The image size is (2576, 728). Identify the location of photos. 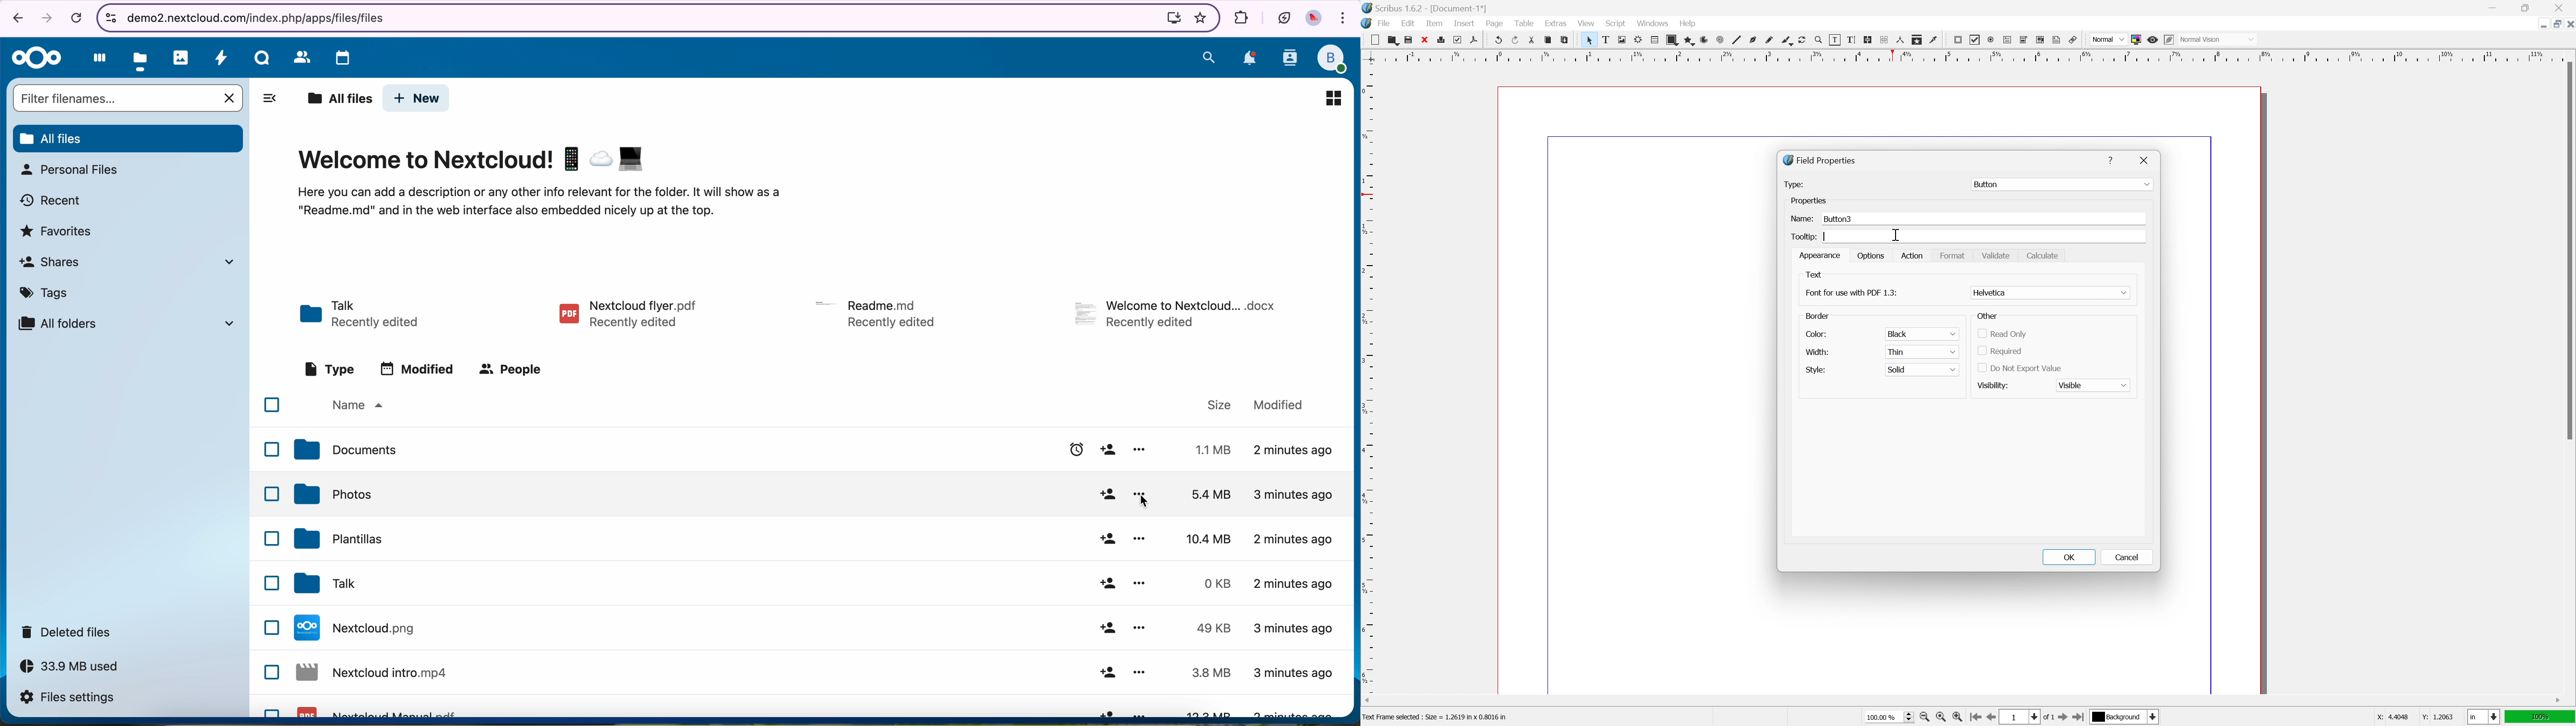
(334, 494).